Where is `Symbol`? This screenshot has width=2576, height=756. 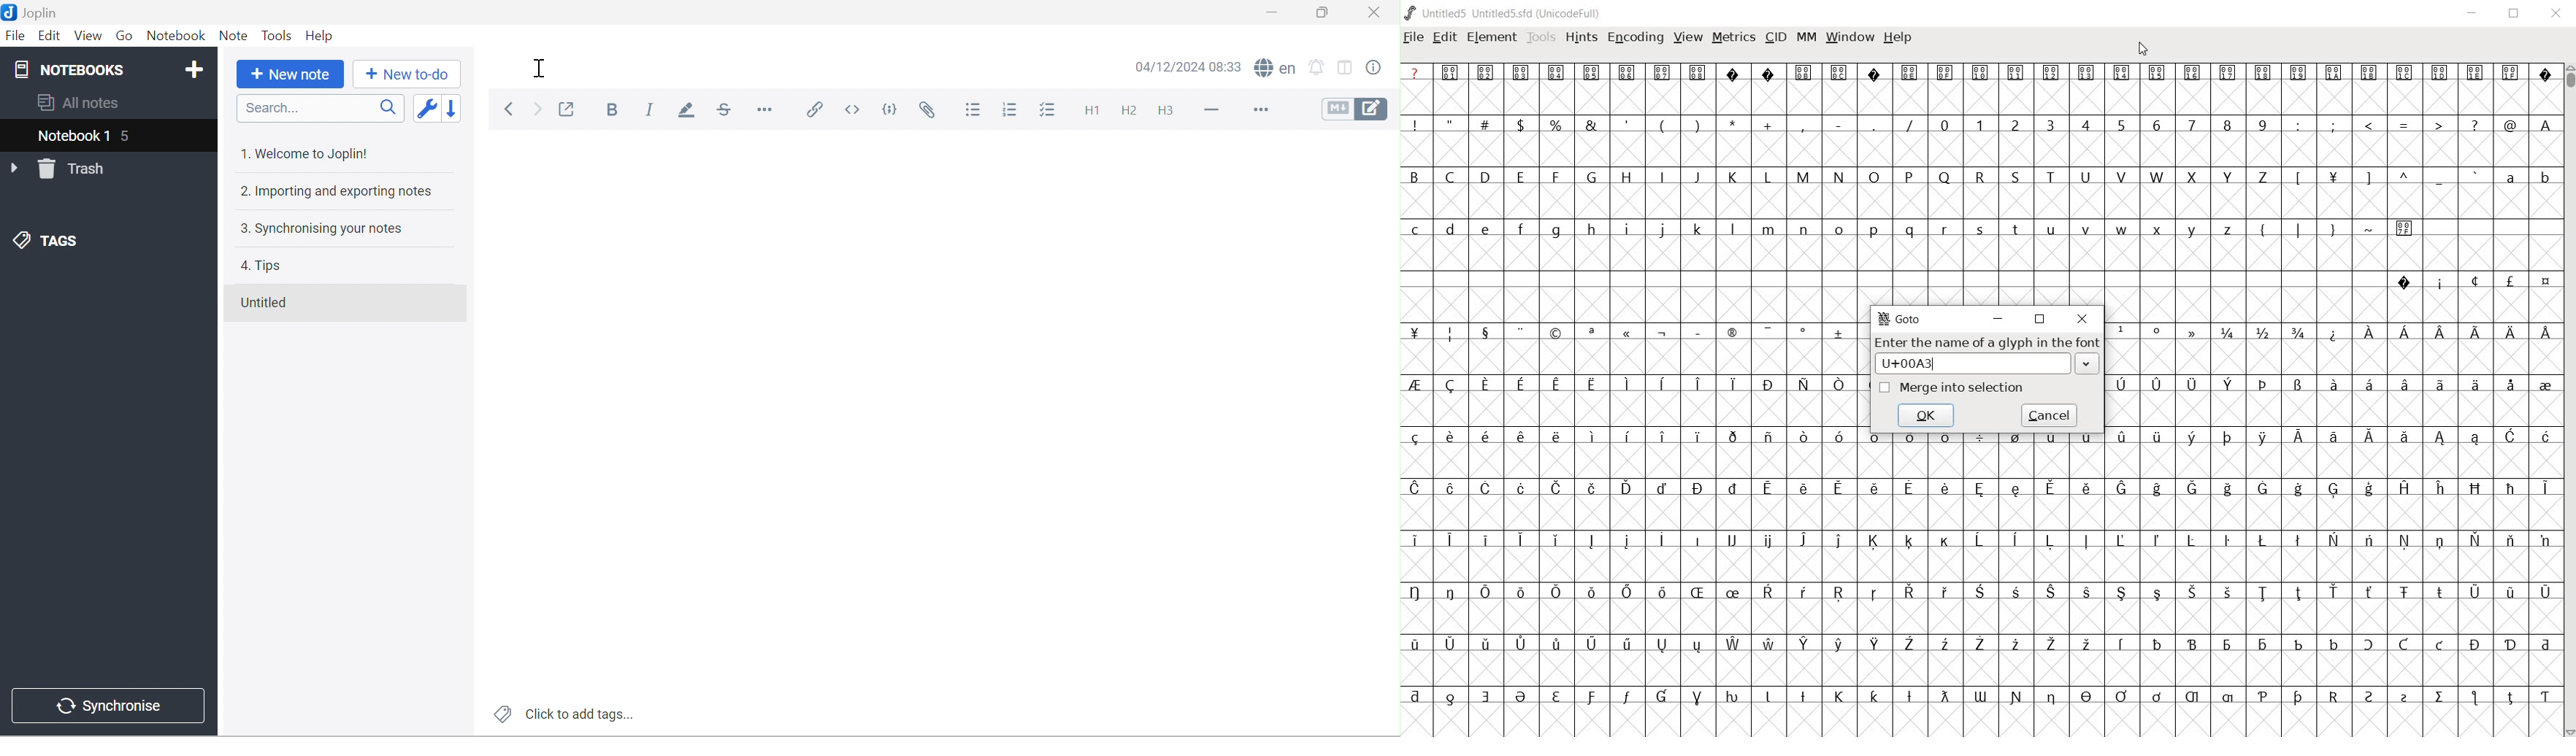
Symbol is located at coordinates (2050, 489).